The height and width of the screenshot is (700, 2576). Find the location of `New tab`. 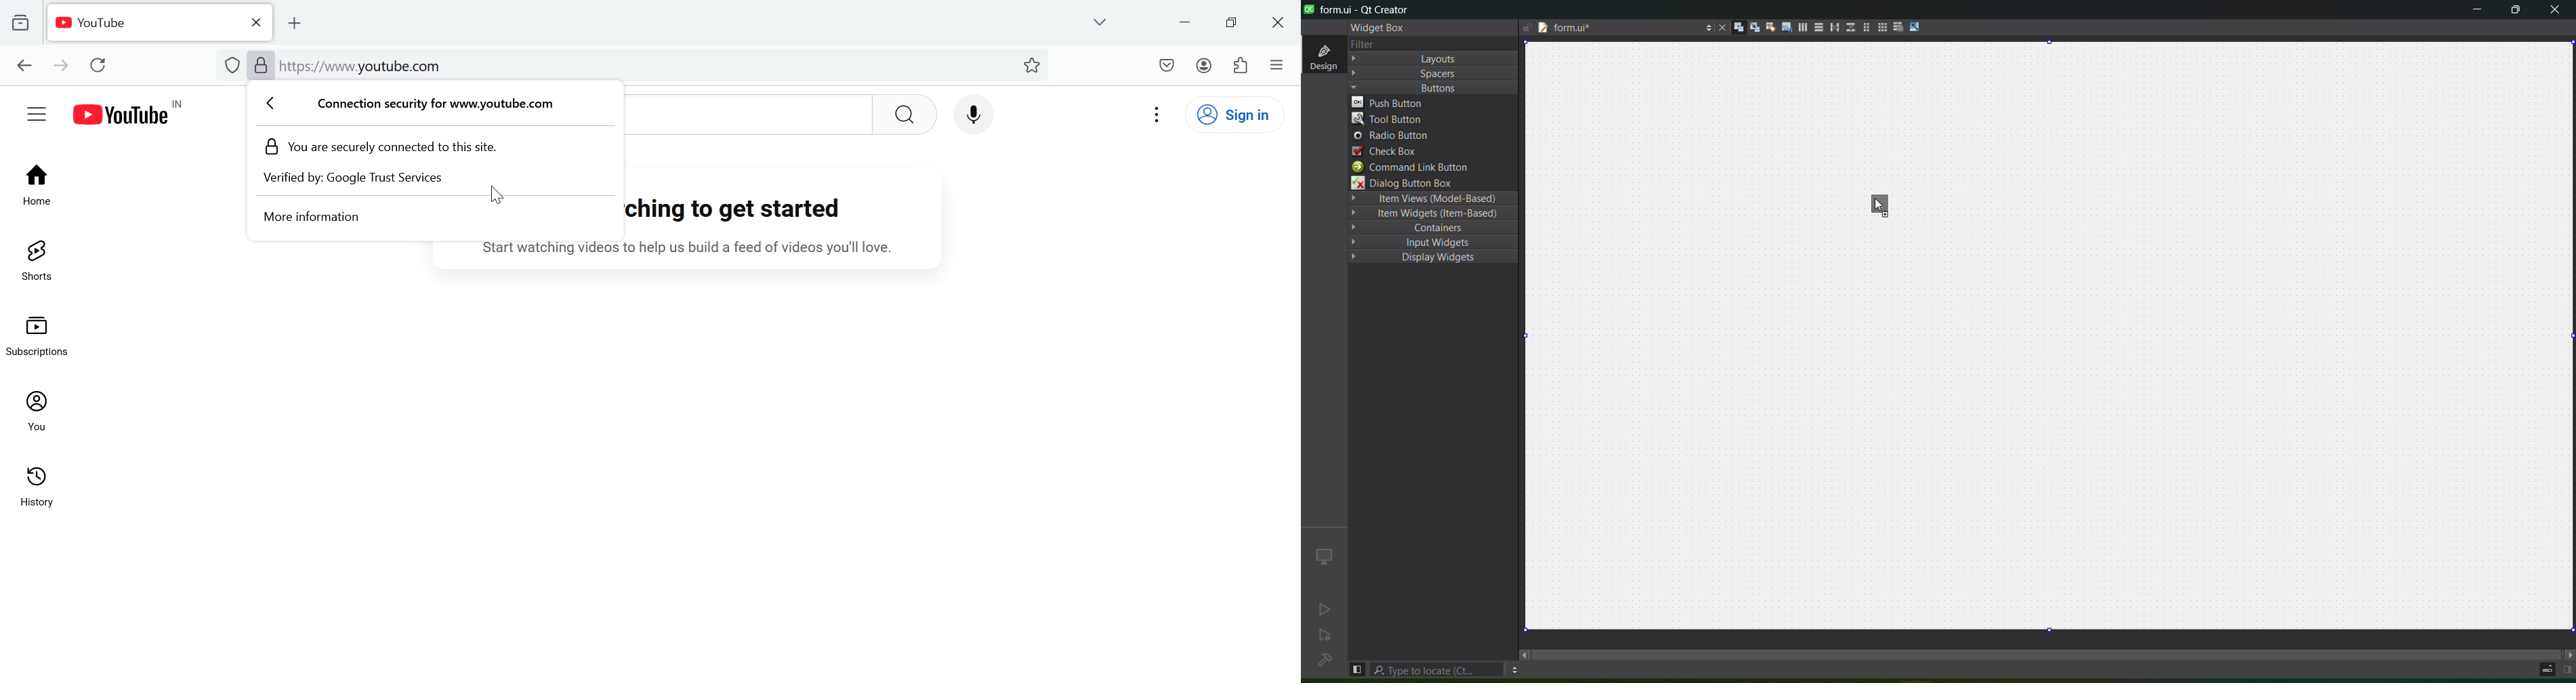

New tab is located at coordinates (302, 23).